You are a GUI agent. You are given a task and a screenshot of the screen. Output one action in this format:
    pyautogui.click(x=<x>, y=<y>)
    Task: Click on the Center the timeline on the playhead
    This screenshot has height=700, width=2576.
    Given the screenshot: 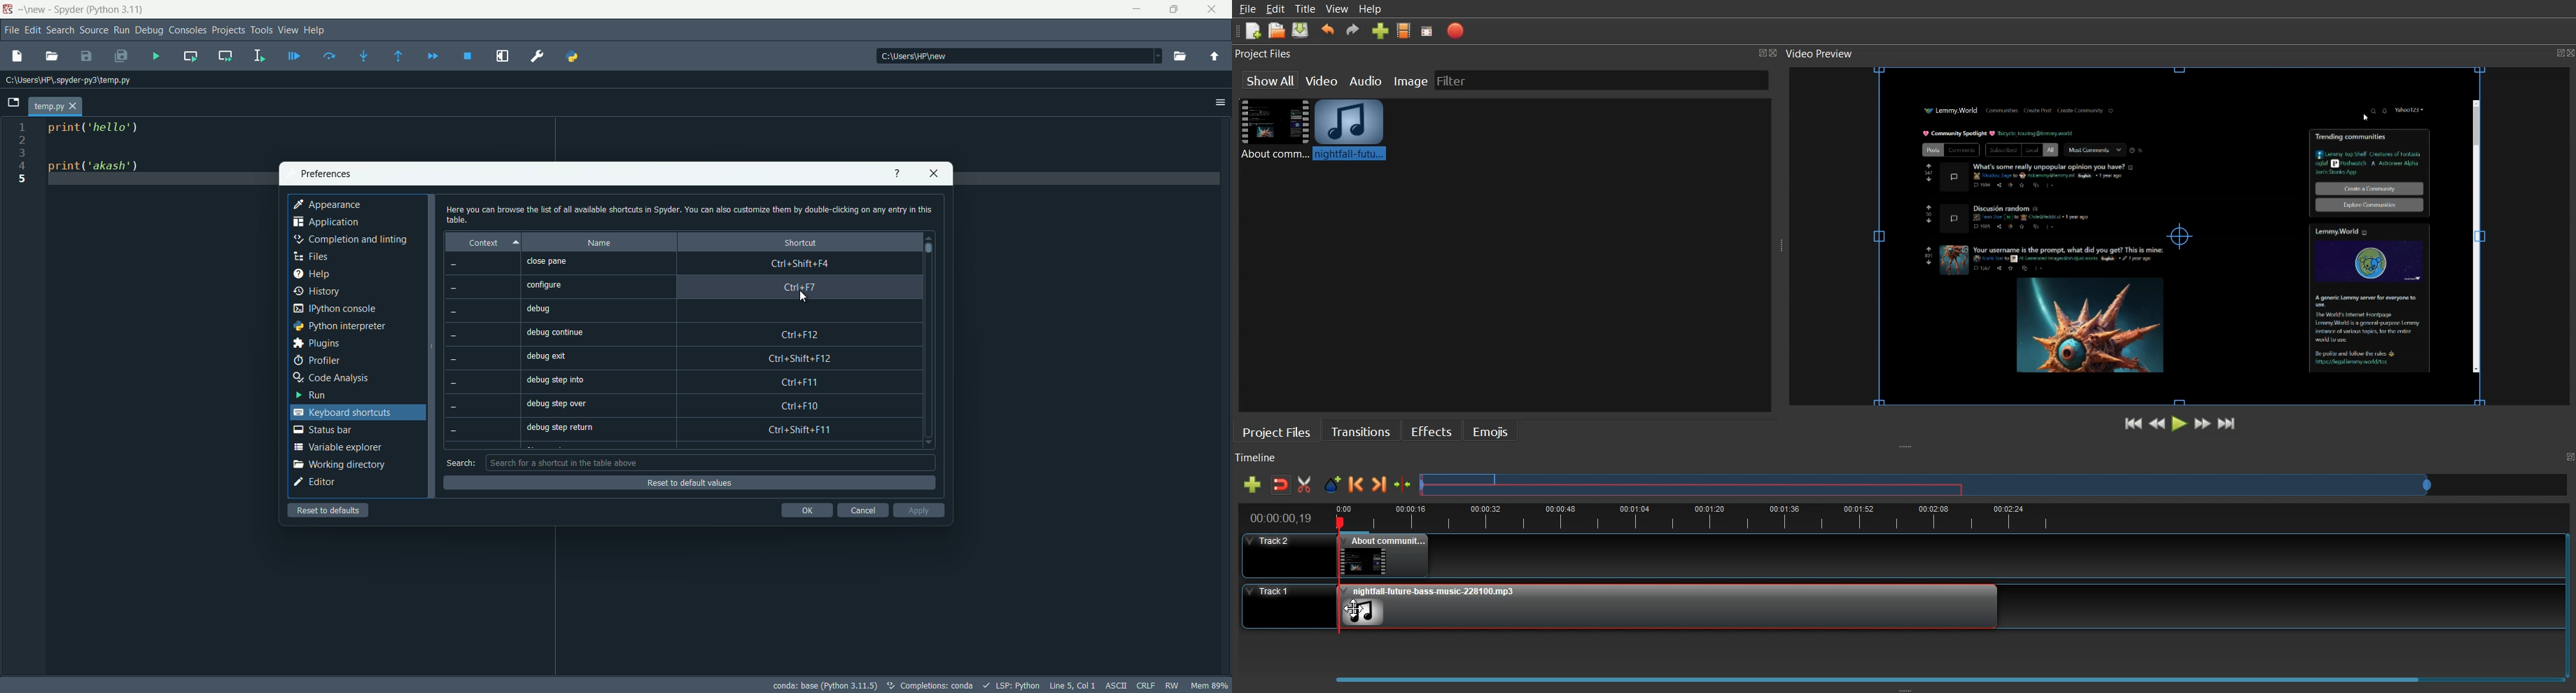 What is the action you would take?
    pyautogui.click(x=1404, y=484)
    